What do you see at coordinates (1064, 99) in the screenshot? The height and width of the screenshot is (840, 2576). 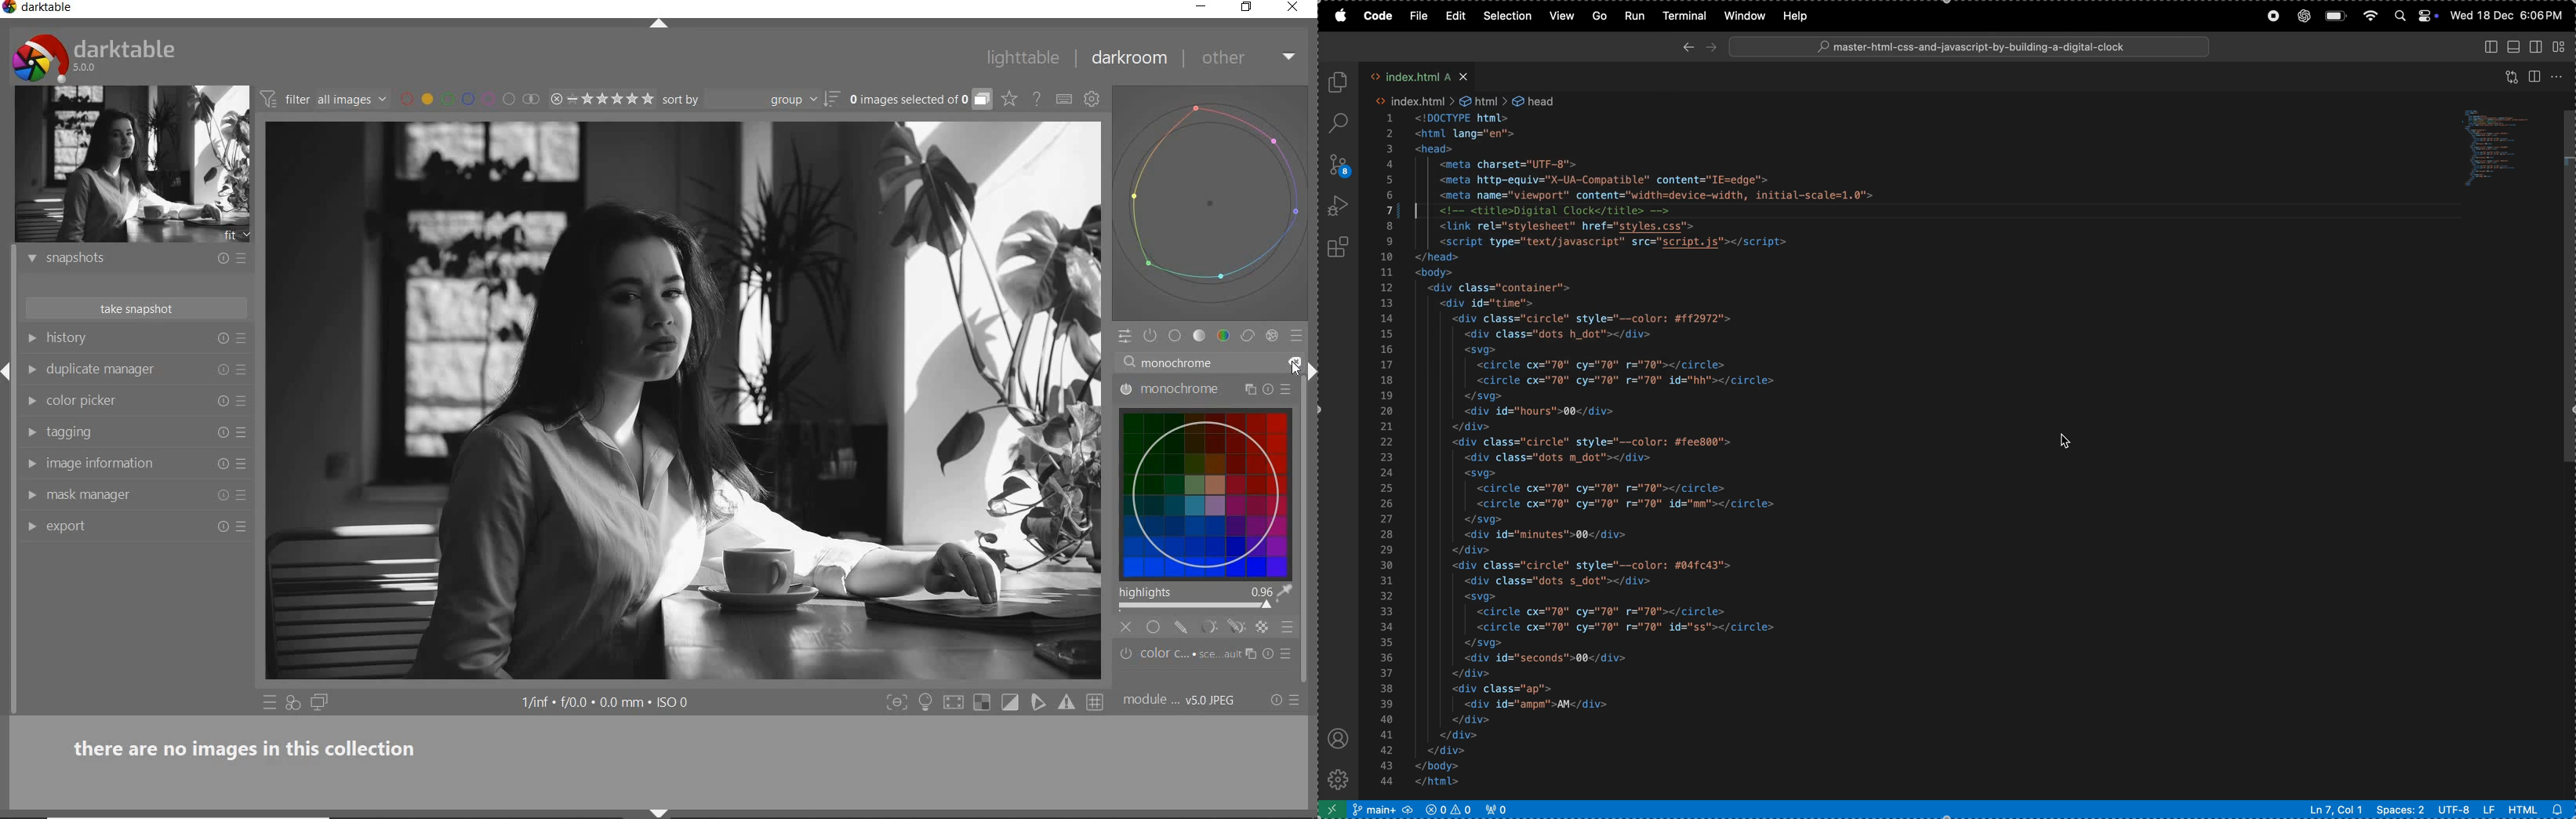 I see `set keyboard shortcuts` at bounding box center [1064, 99].